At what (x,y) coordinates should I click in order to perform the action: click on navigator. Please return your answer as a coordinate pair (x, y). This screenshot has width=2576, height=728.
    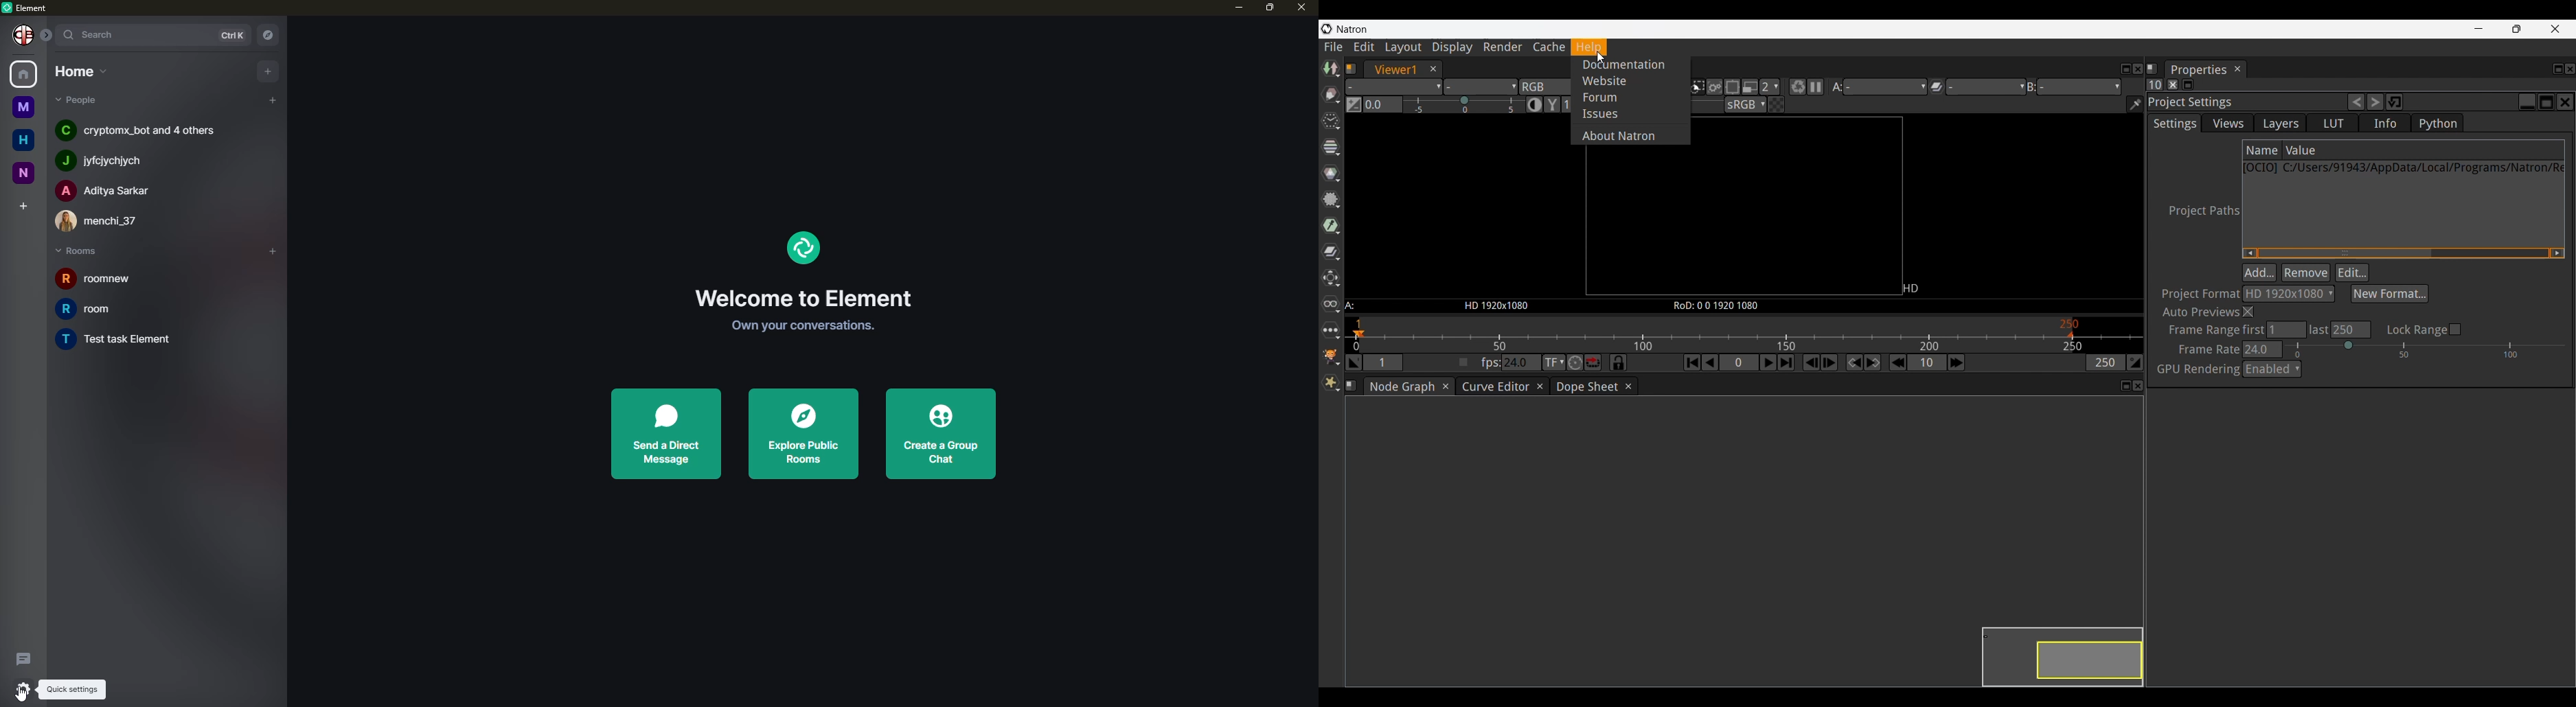
    Looking at the image, I should click on (266, 33).